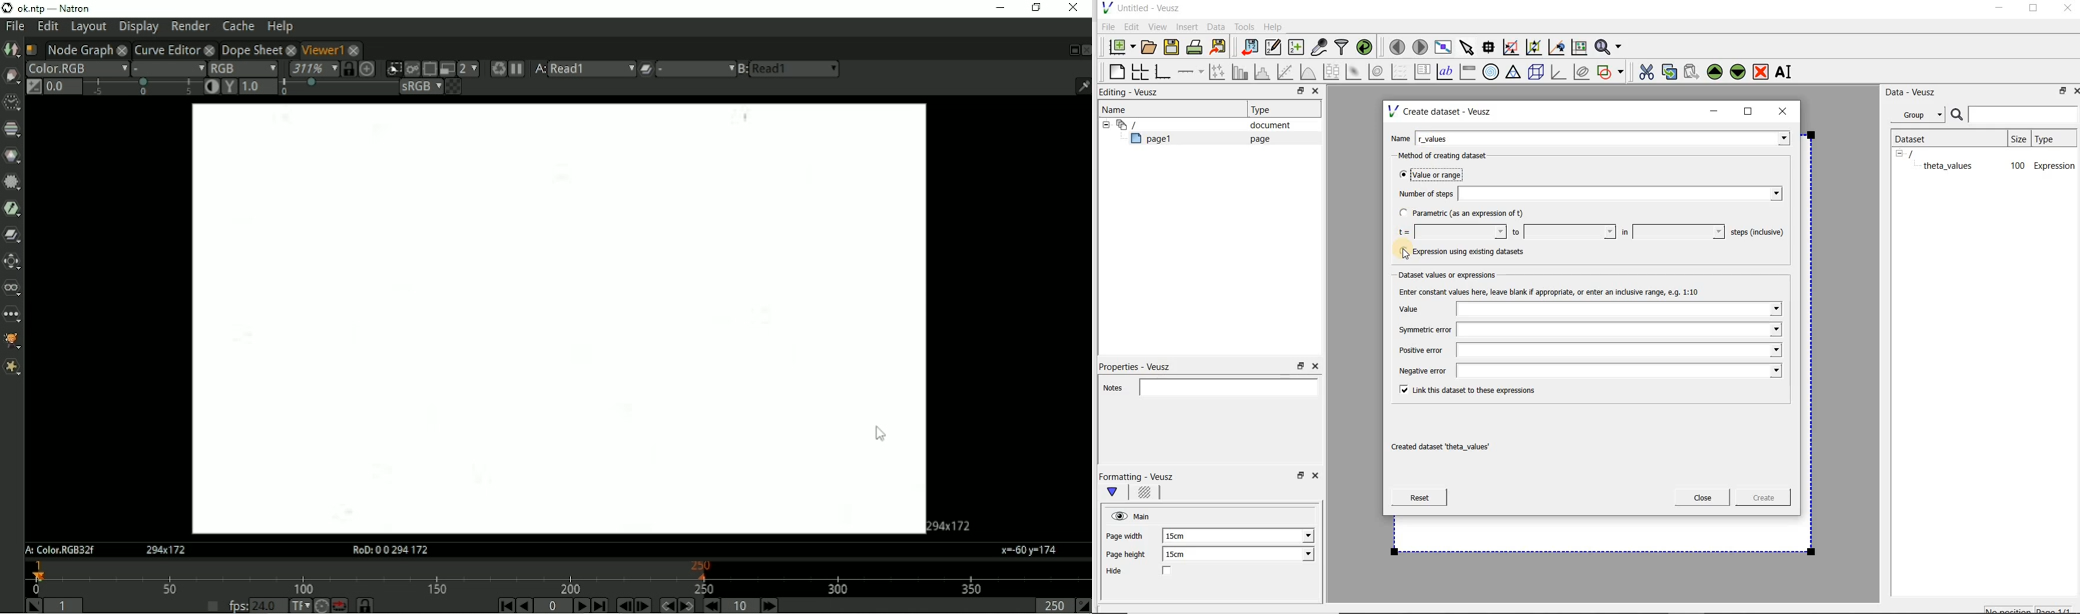 This screenshot has height=616, width=2100. I want to click on Background, so click(1146, 494).